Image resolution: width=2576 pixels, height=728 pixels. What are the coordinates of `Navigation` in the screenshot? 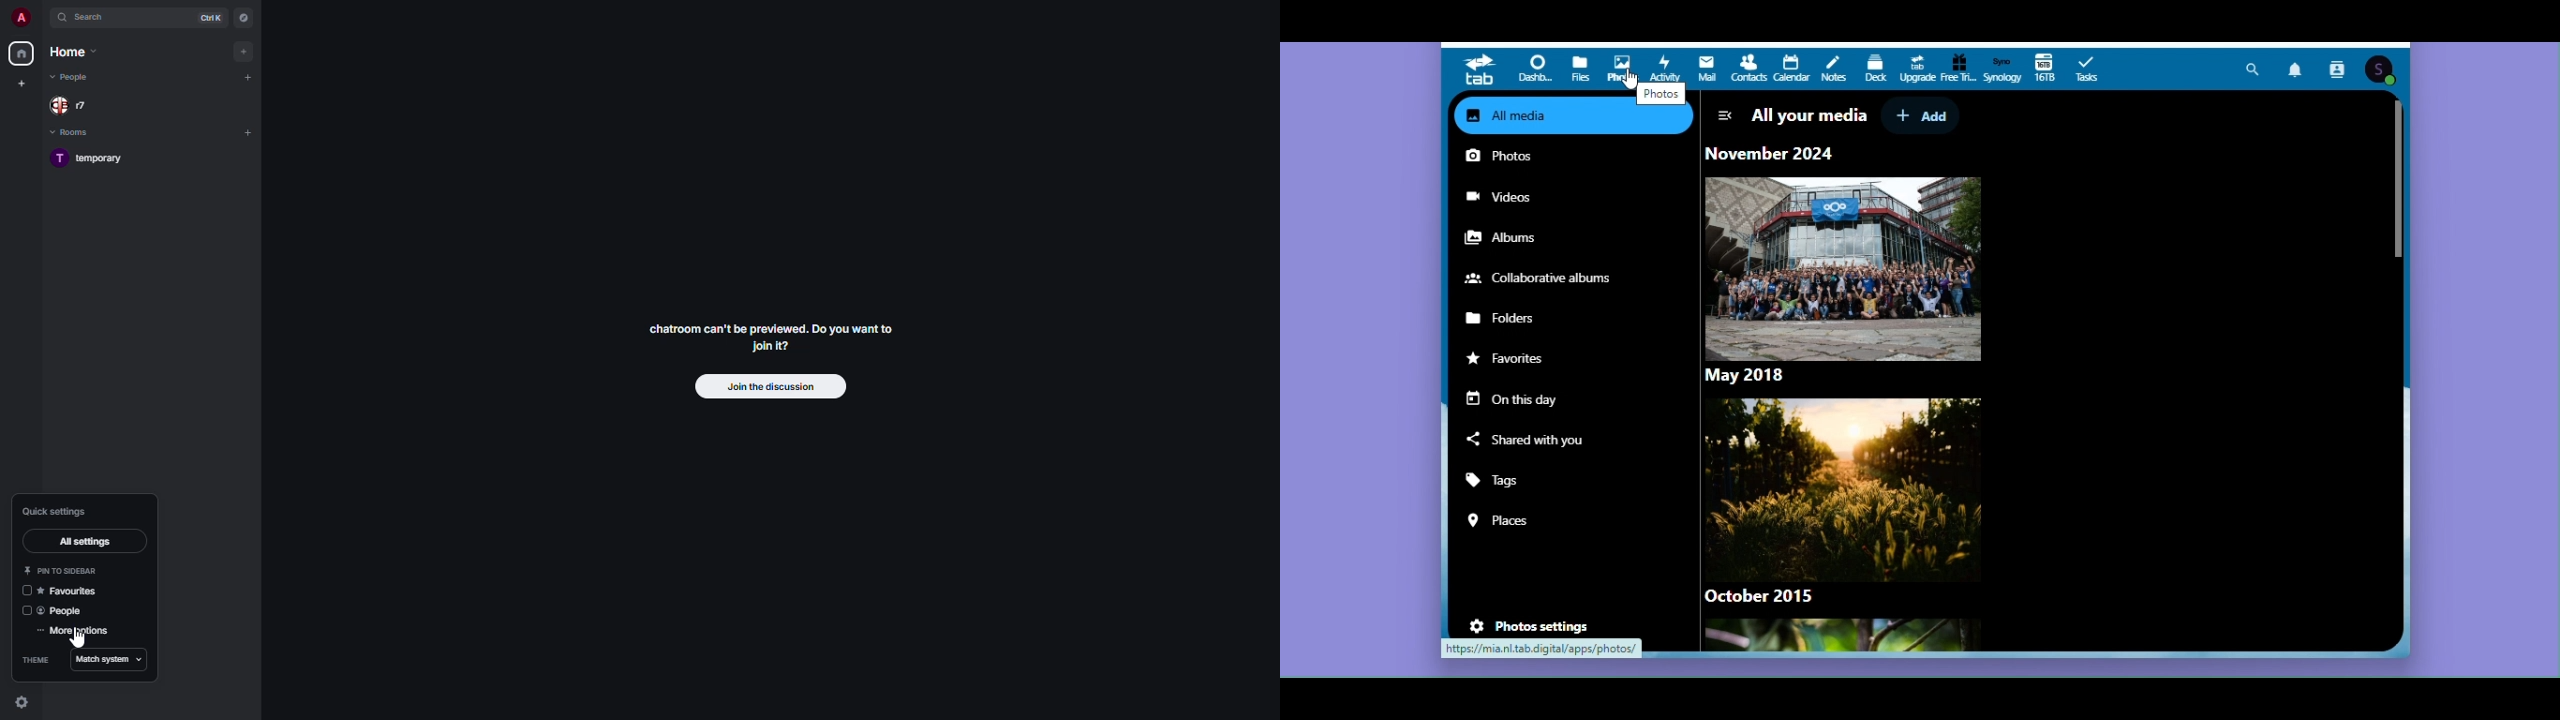 It's located at (1724, 113).